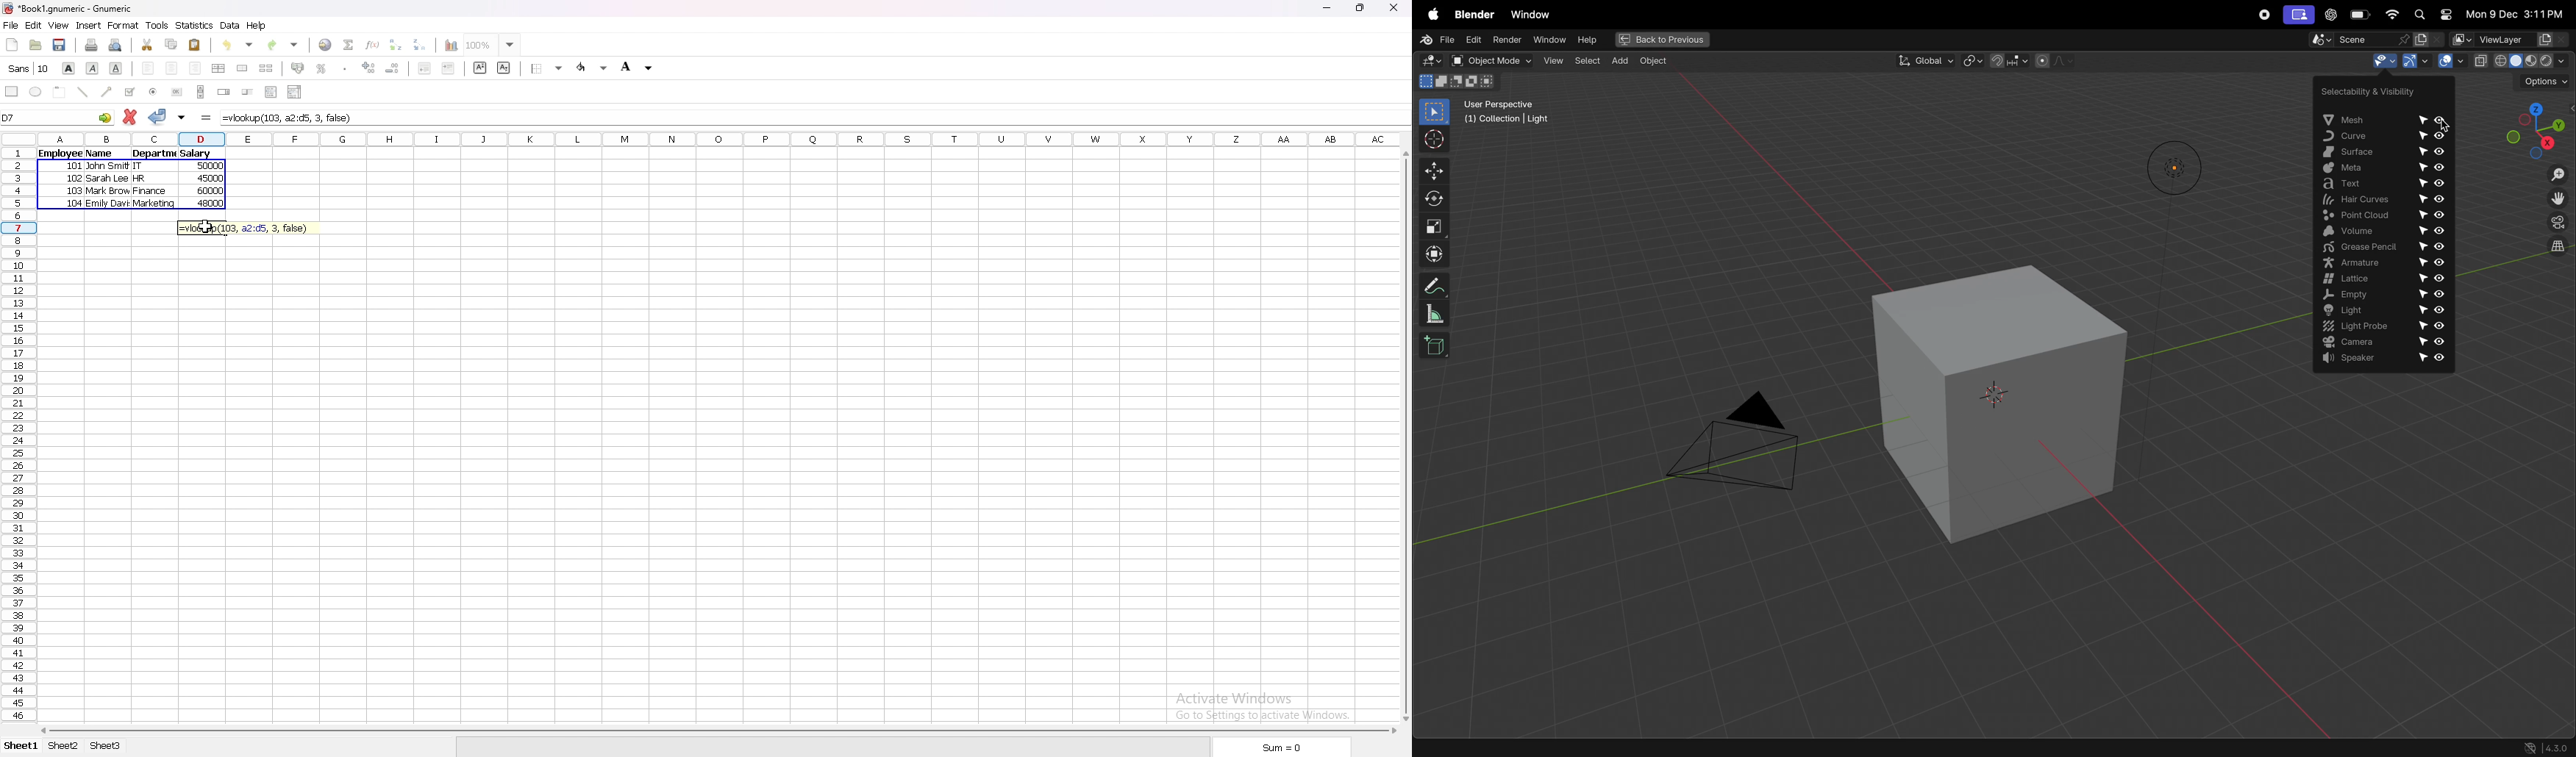  I want to click on salary, so click(199, 155).